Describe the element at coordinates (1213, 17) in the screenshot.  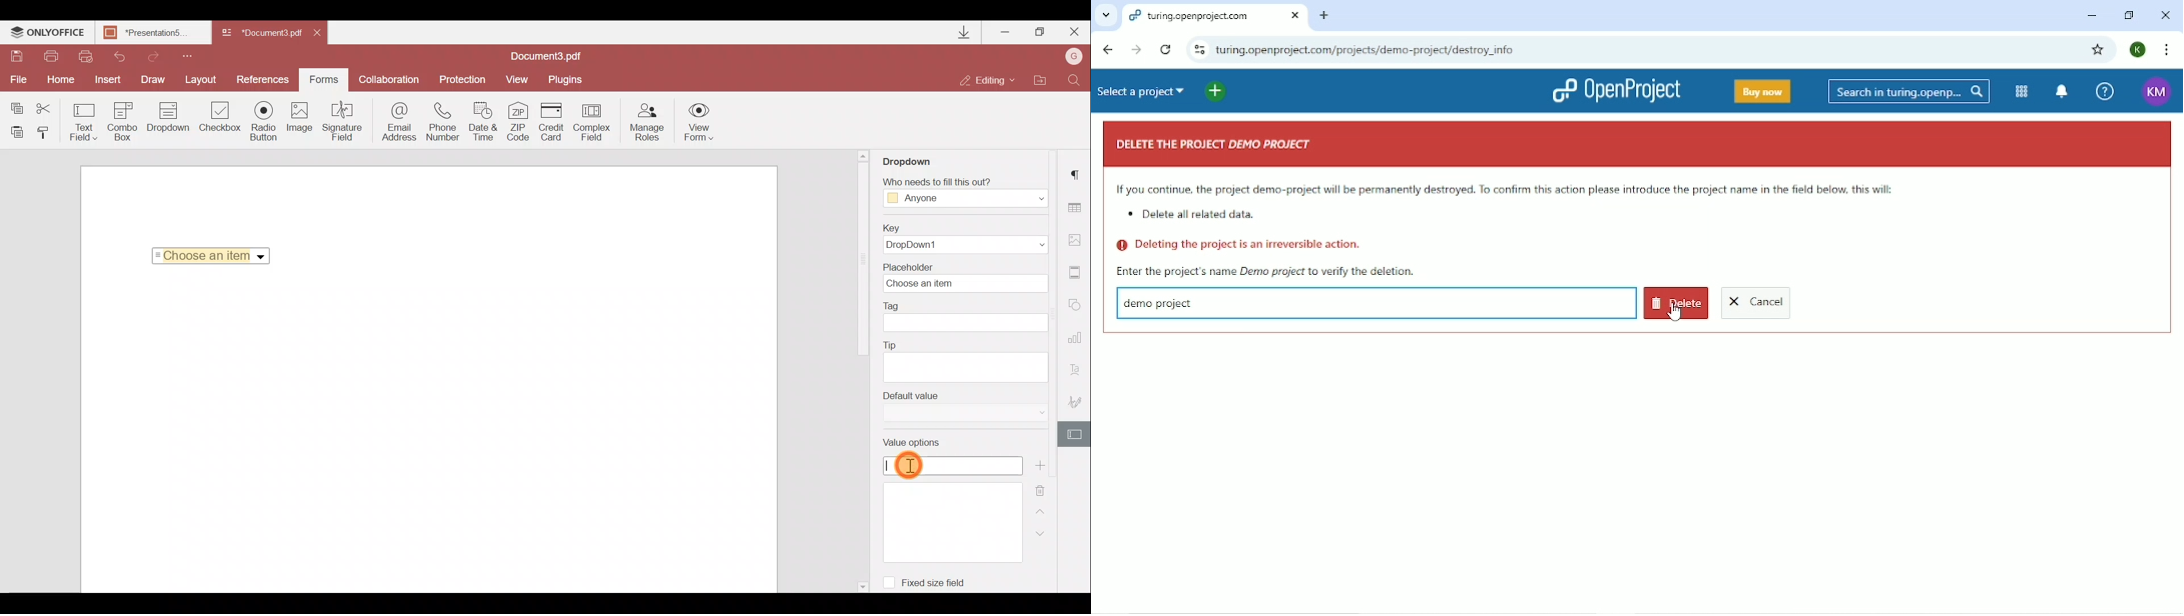
I see `turing.openproject.com` at that location.